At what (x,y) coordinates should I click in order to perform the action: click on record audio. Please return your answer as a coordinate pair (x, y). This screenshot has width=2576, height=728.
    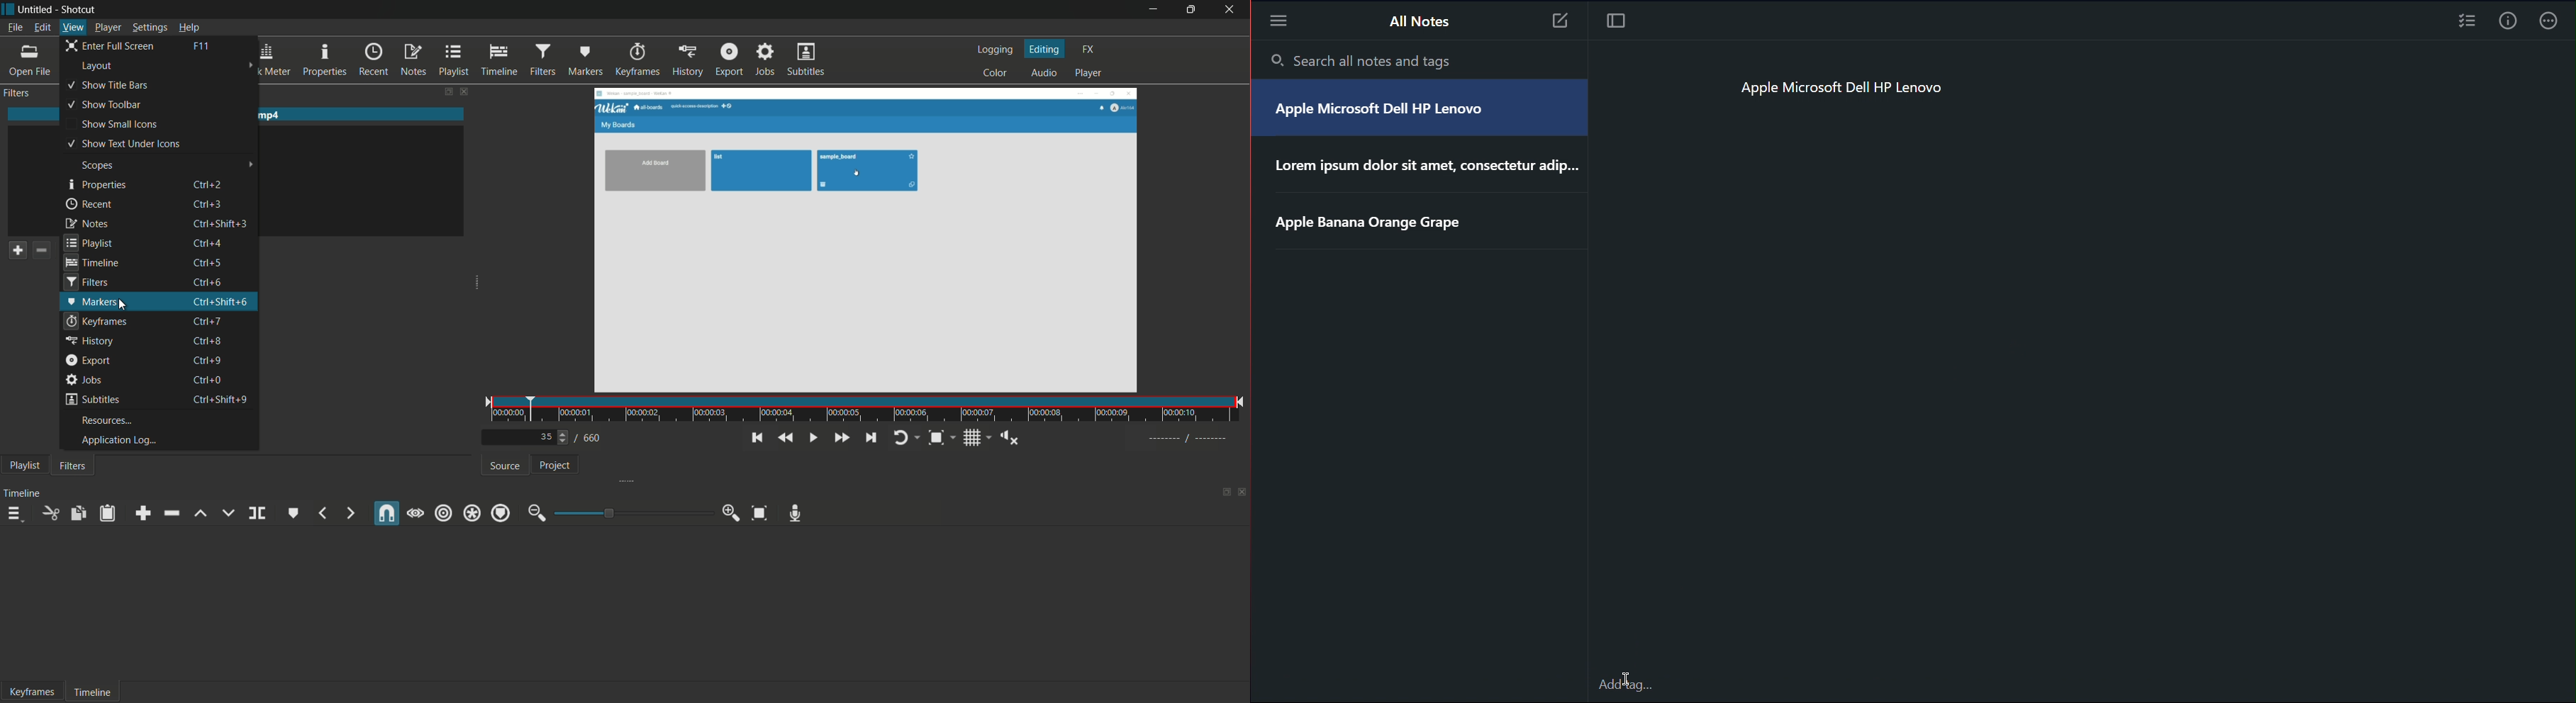
    Looking at the image, I should click on (795, 513).